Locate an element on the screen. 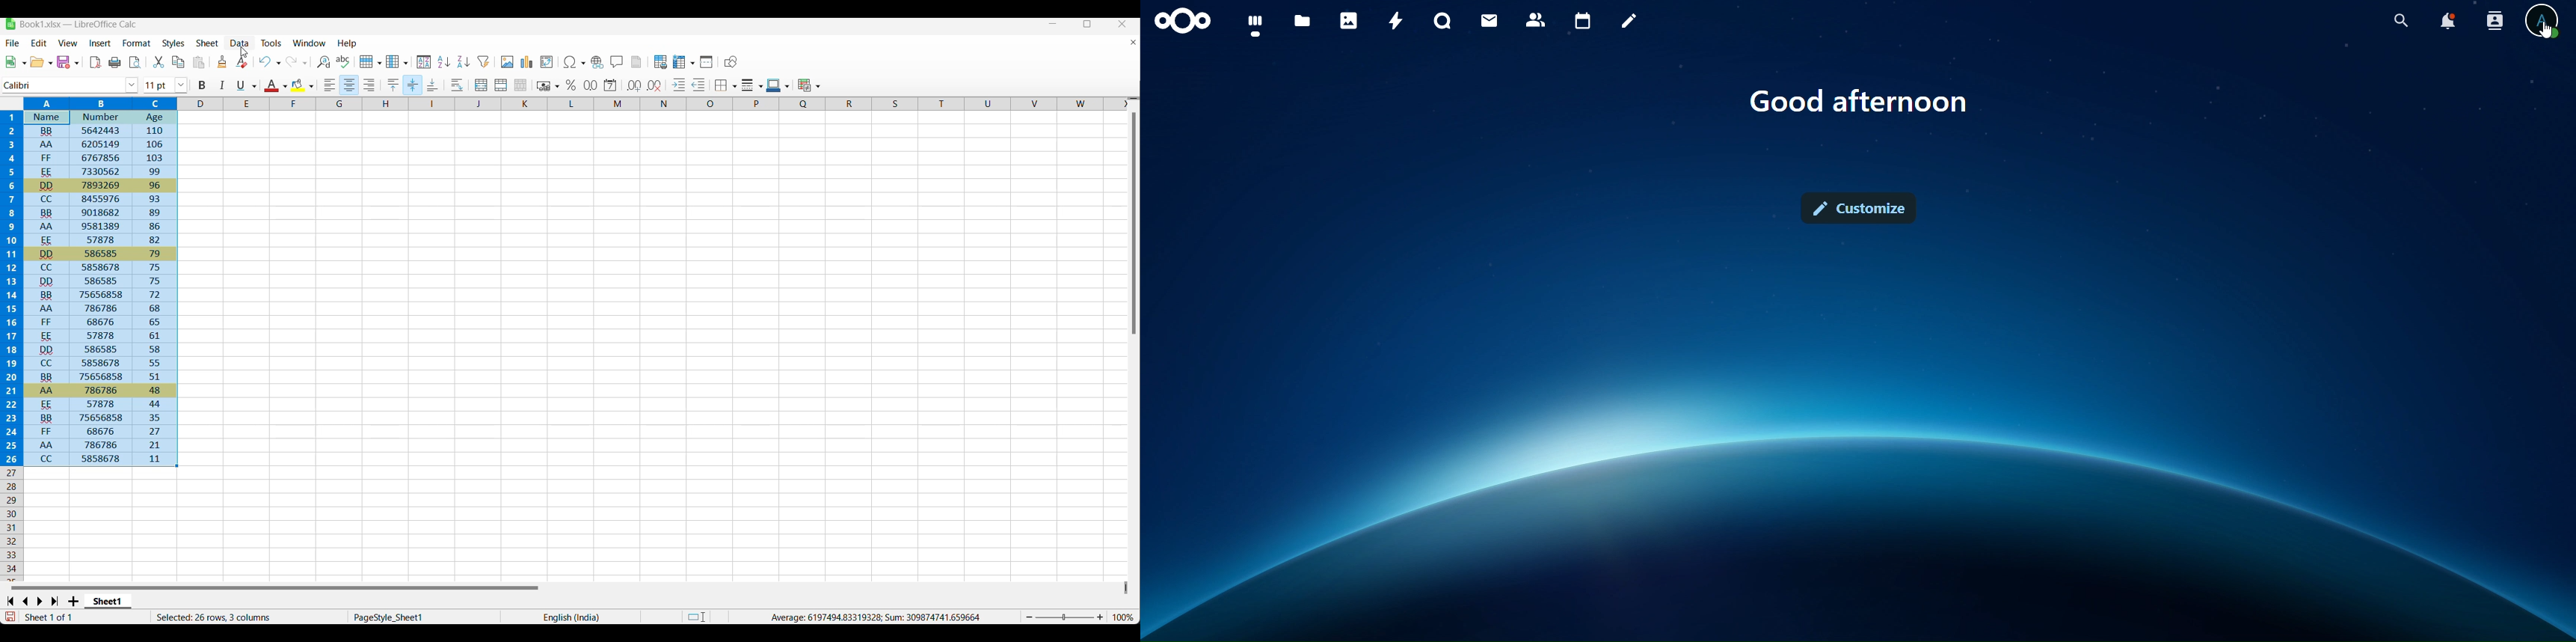 The image size is (2576, 644). View menu is located at coordinates (68, 43).